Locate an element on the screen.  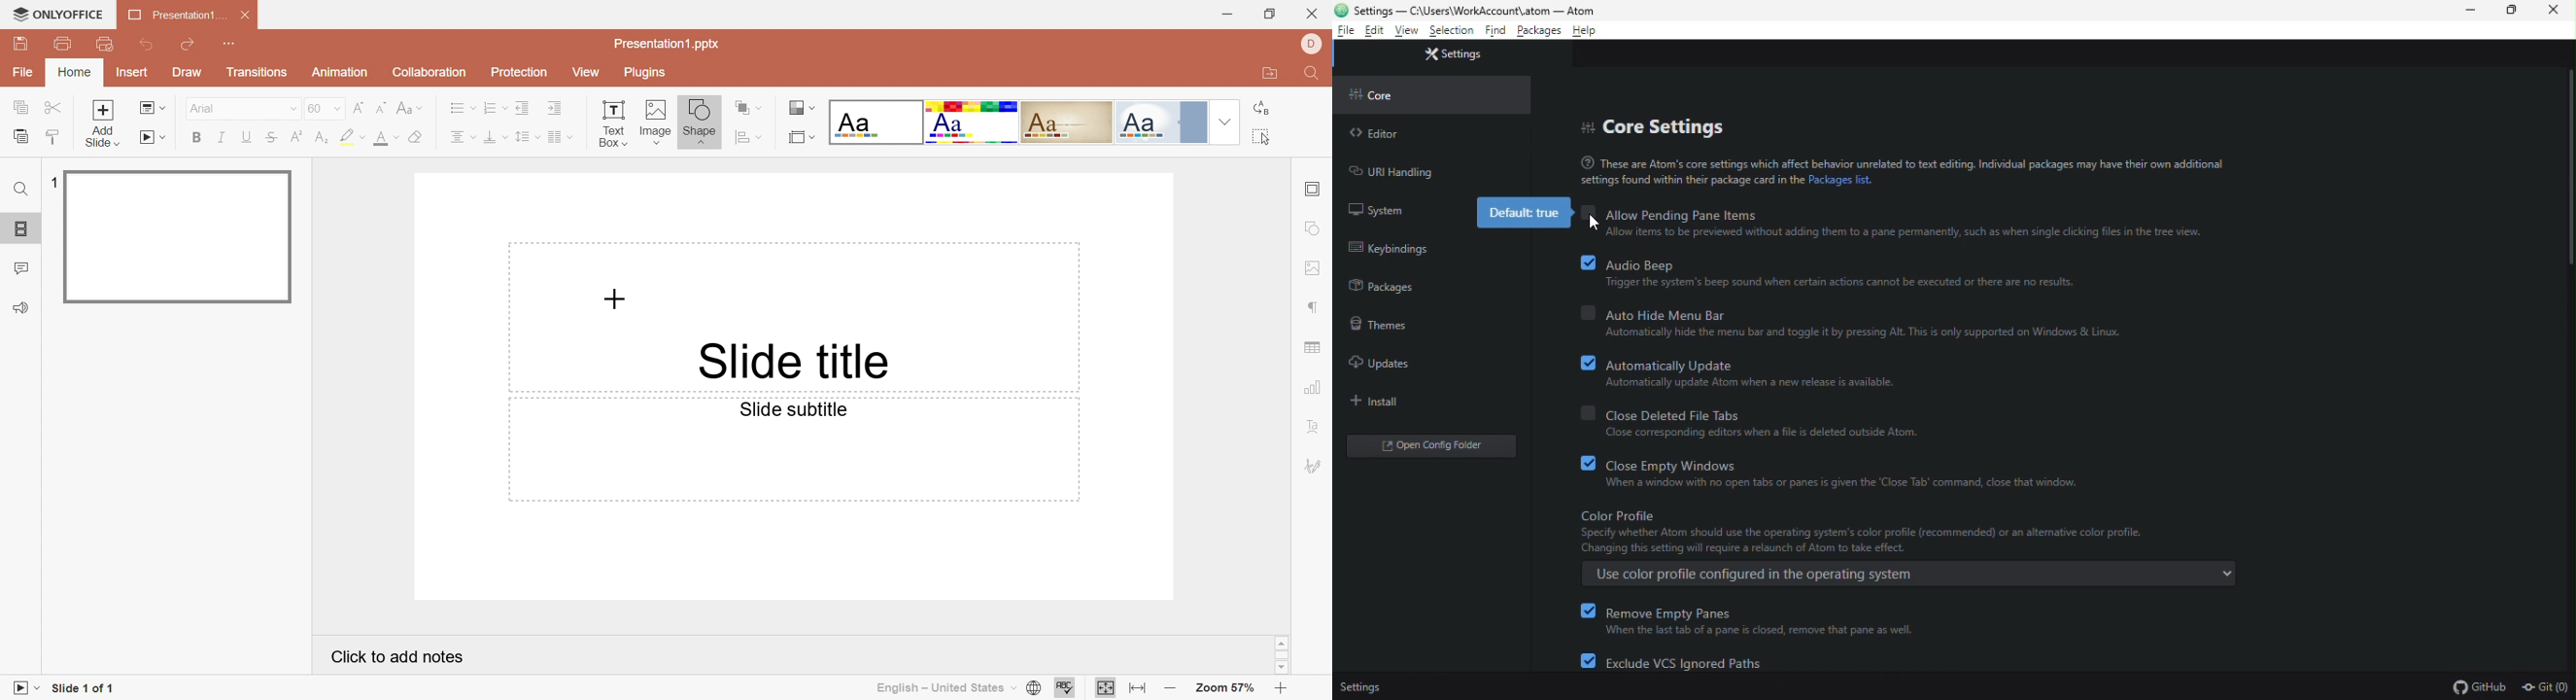
Settings- file name and file path is located at coordinates (1473, 9).